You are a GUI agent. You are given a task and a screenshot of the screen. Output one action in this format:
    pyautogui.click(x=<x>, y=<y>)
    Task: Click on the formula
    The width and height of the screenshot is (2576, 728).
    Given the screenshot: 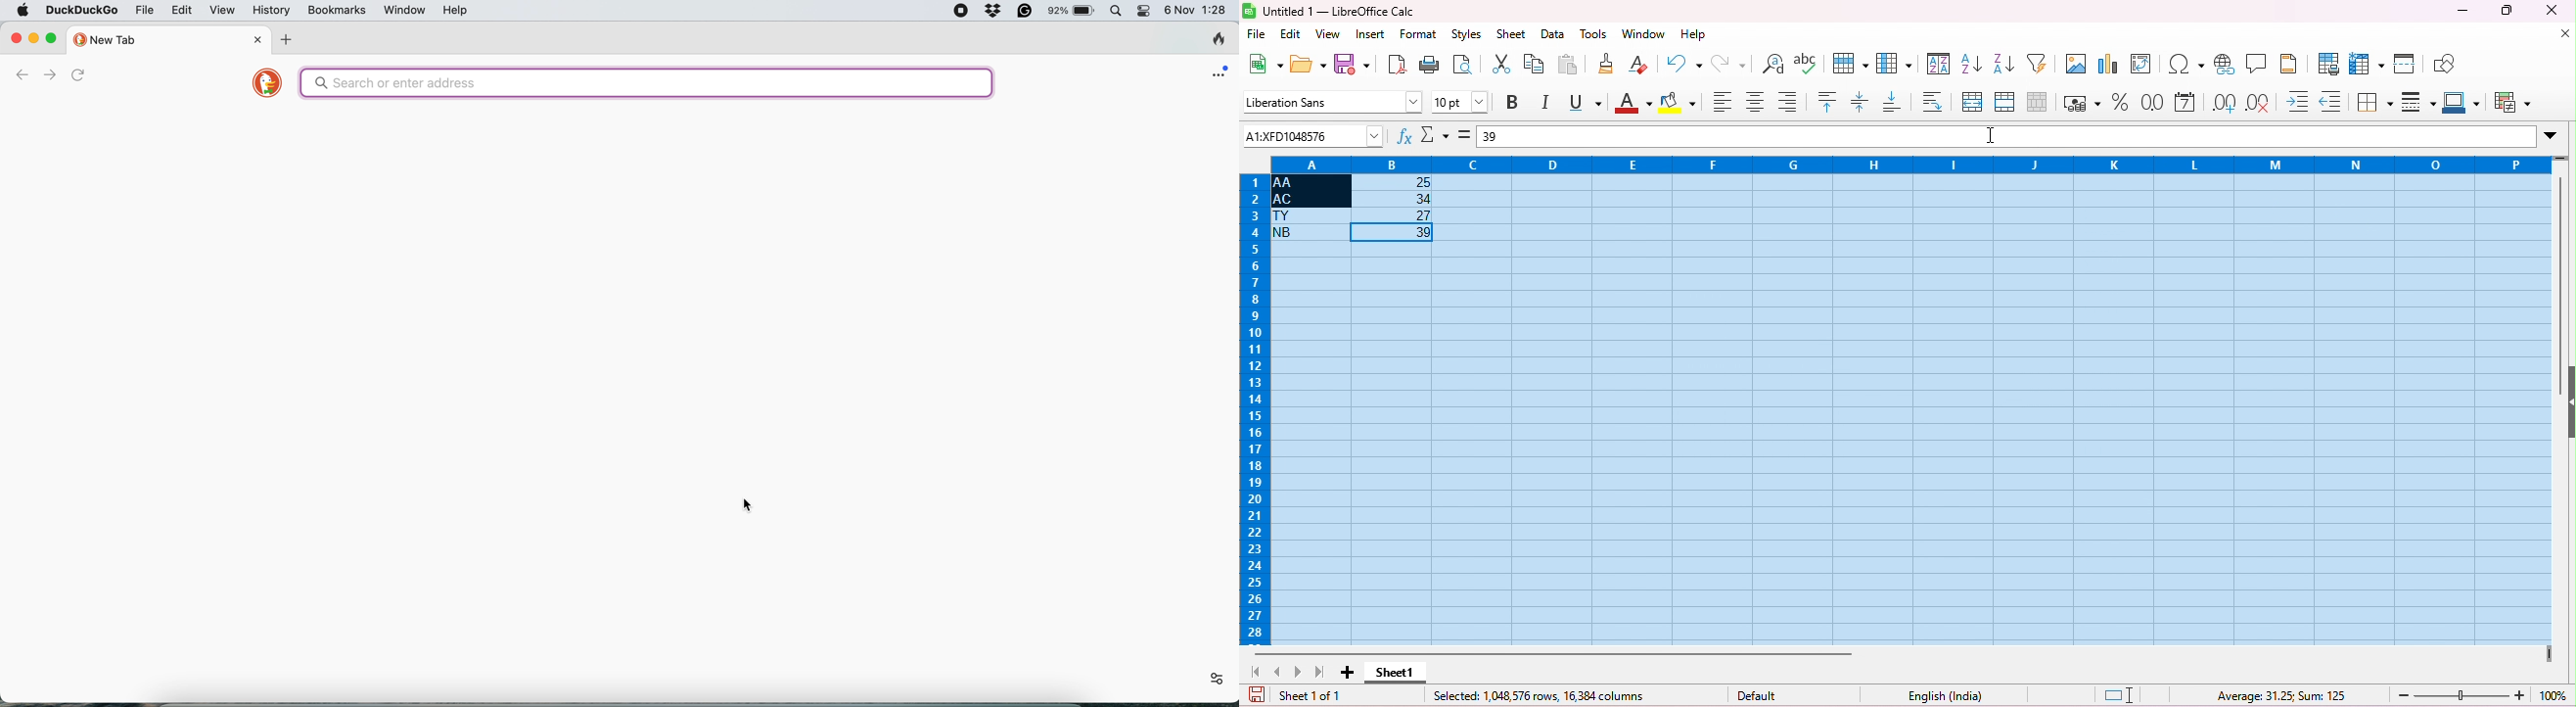 What is the action you would take?
    pyautogui.click(x=2282, y=695)
    